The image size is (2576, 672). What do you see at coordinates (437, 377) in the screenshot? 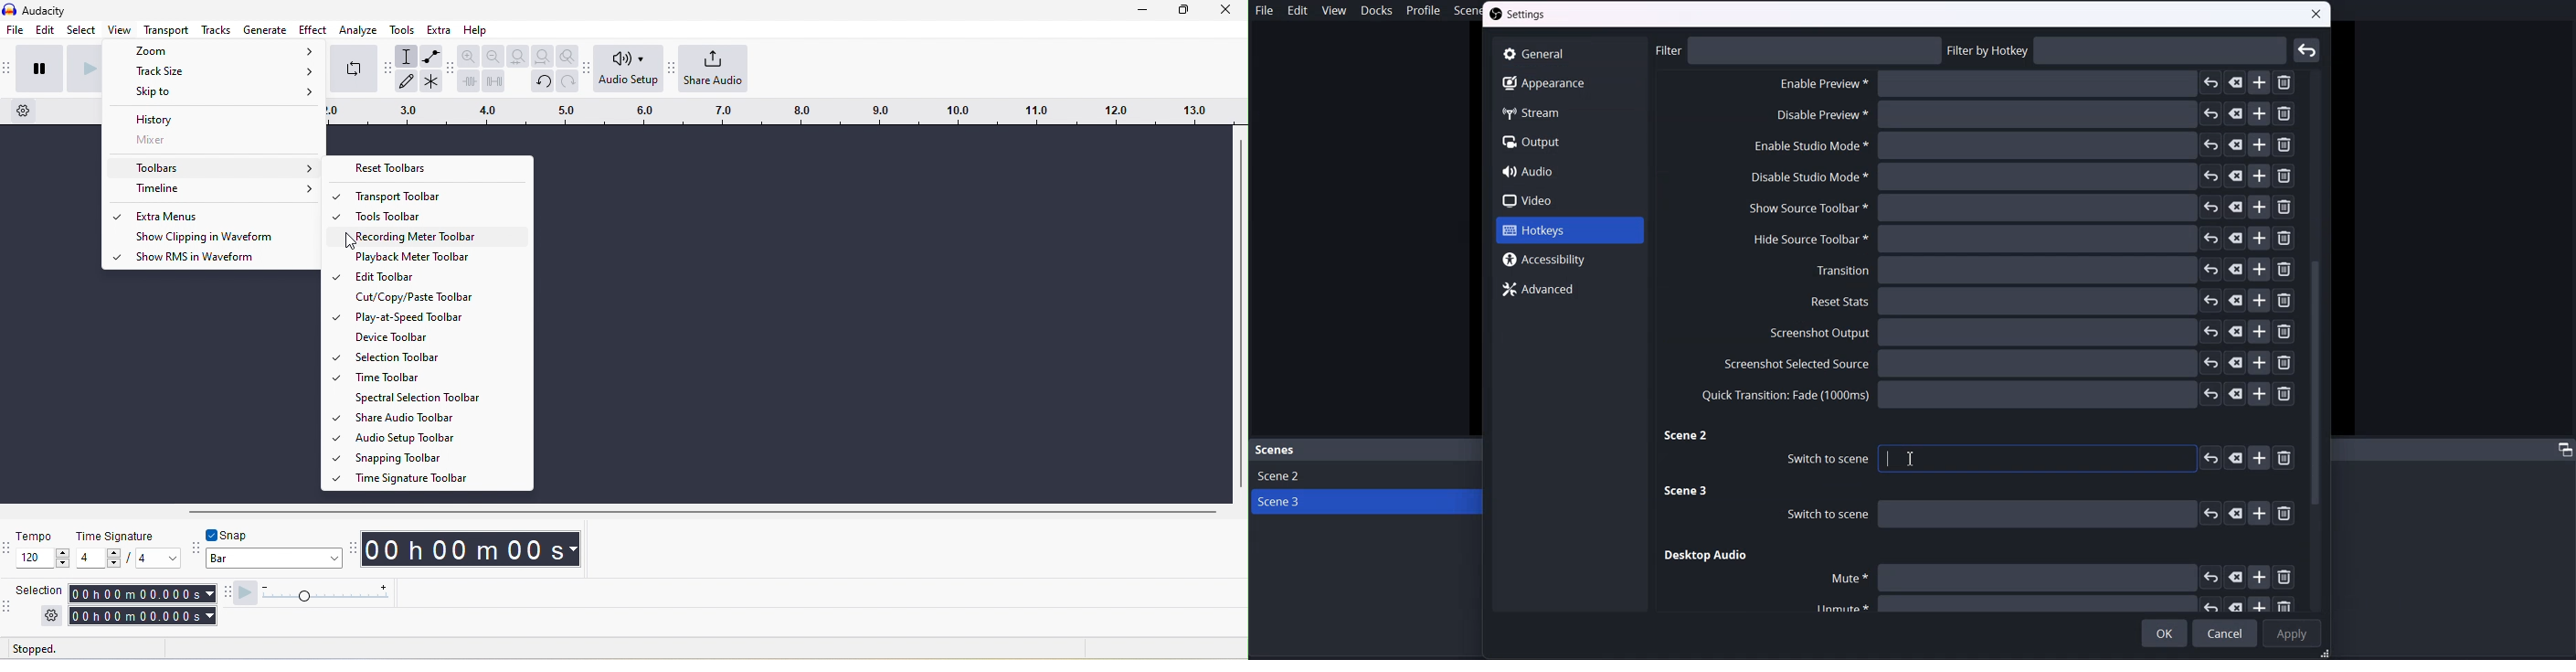
I see `Time toolbar` at bounding box center [437, 377].